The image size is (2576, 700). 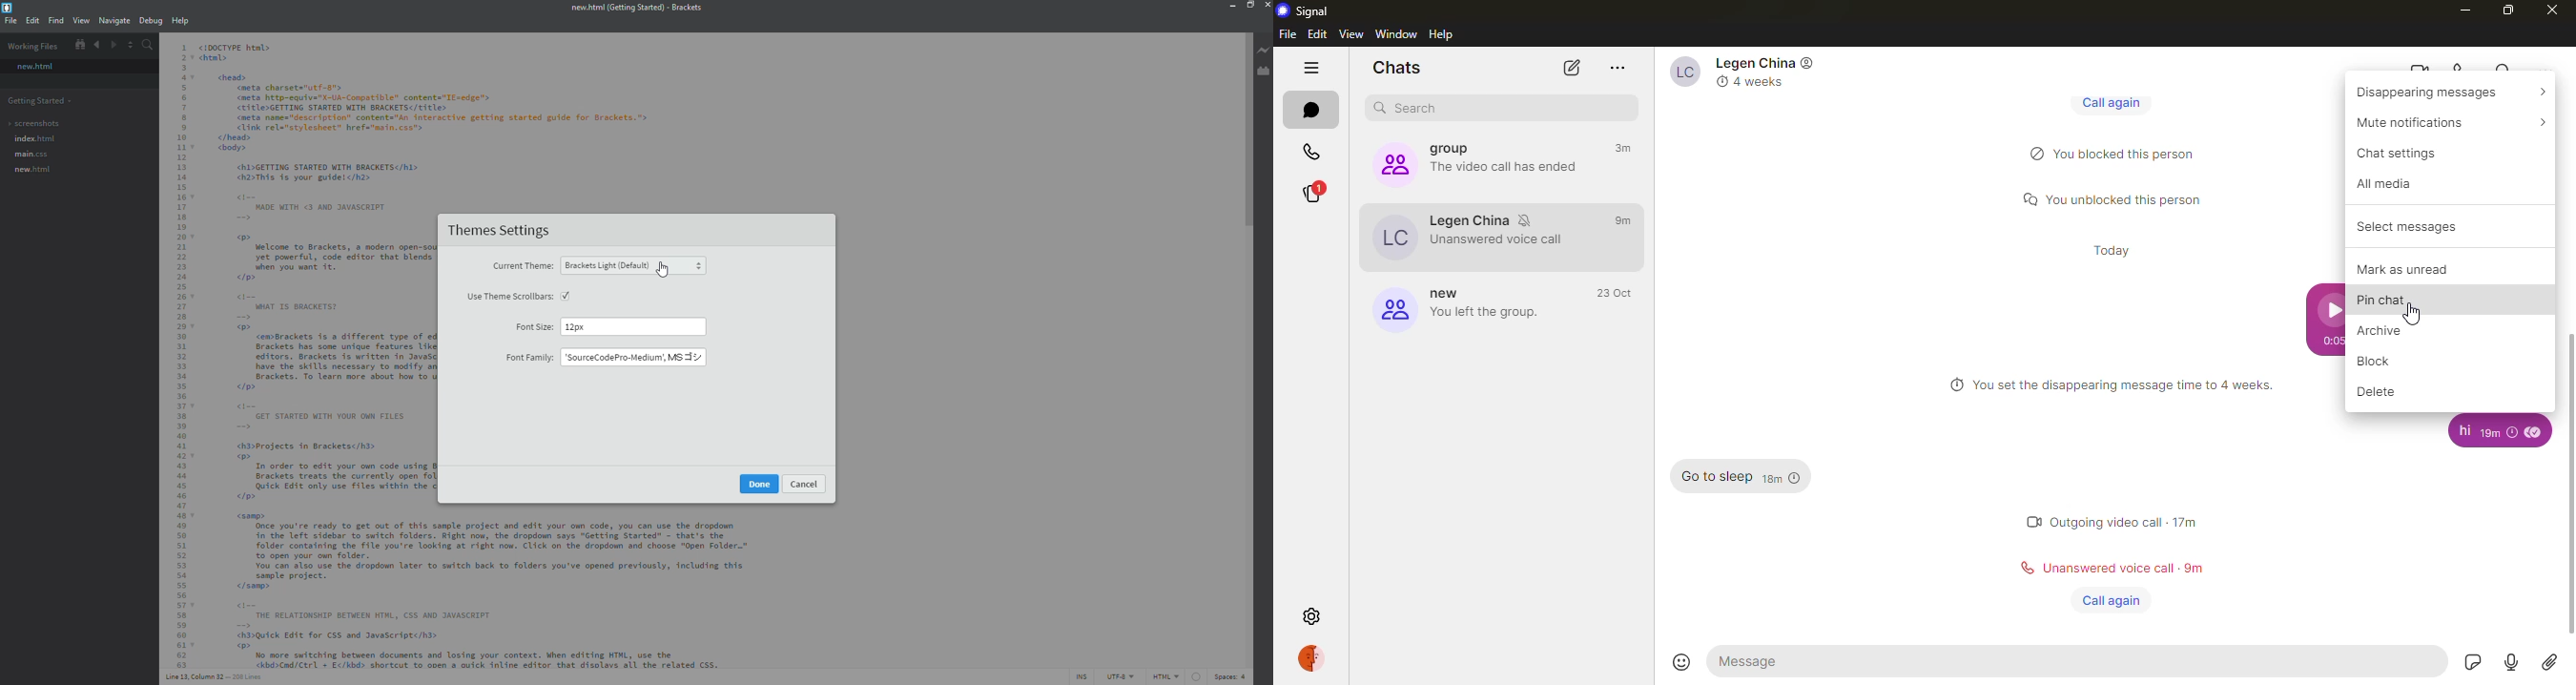 What do you see at coordinates (1394, 68) in the screenshot?
I see `chats` at bounding box center [1394, 68].